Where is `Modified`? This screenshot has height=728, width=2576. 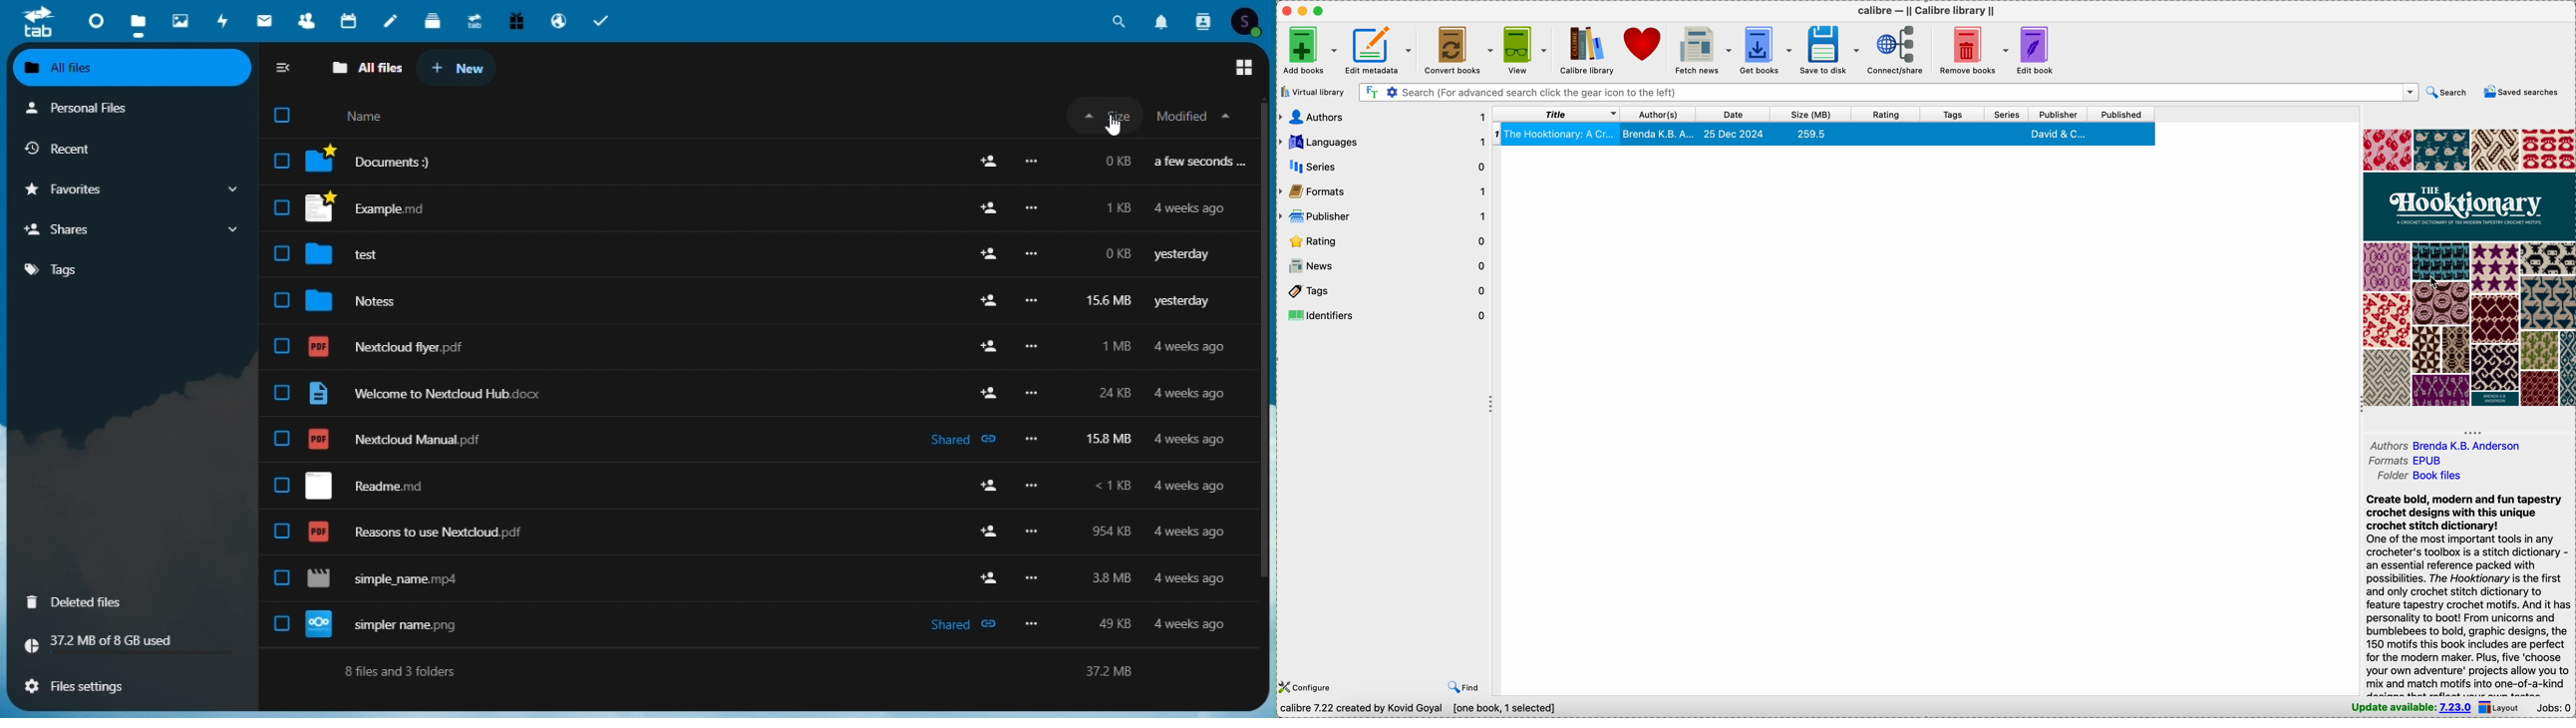
Modified is located at coordinates (1196, 114).